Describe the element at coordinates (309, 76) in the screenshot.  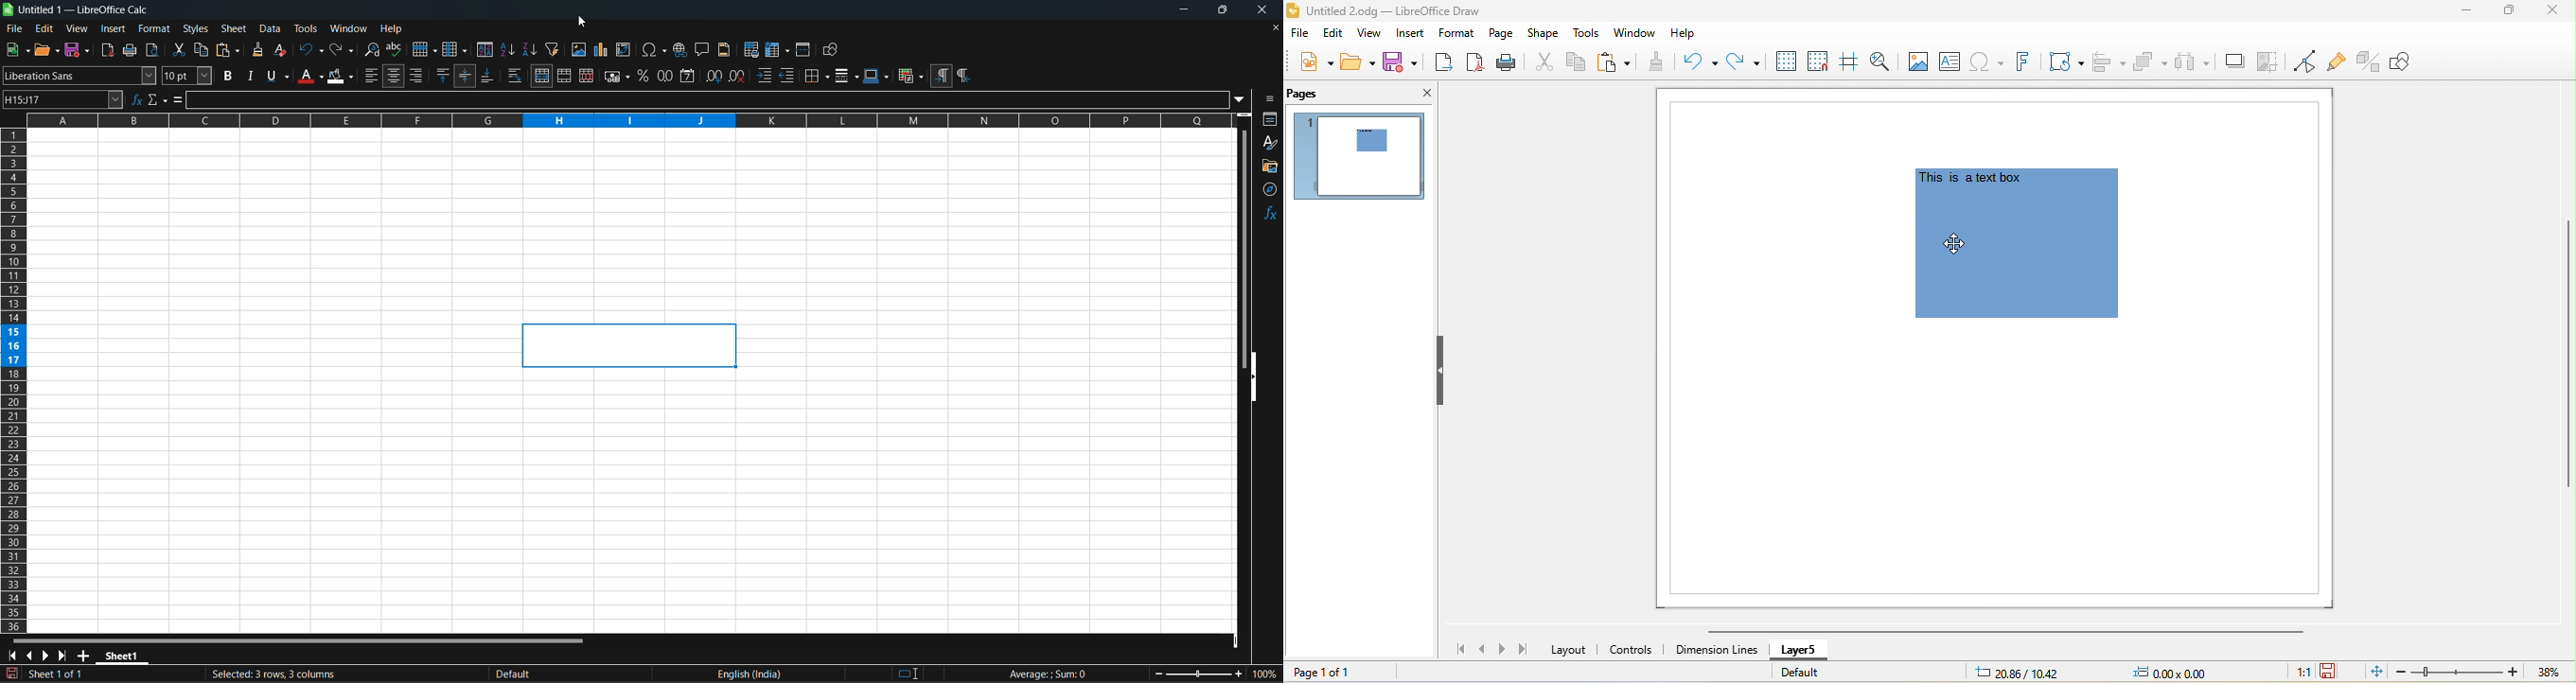
I see `font color` at that location.